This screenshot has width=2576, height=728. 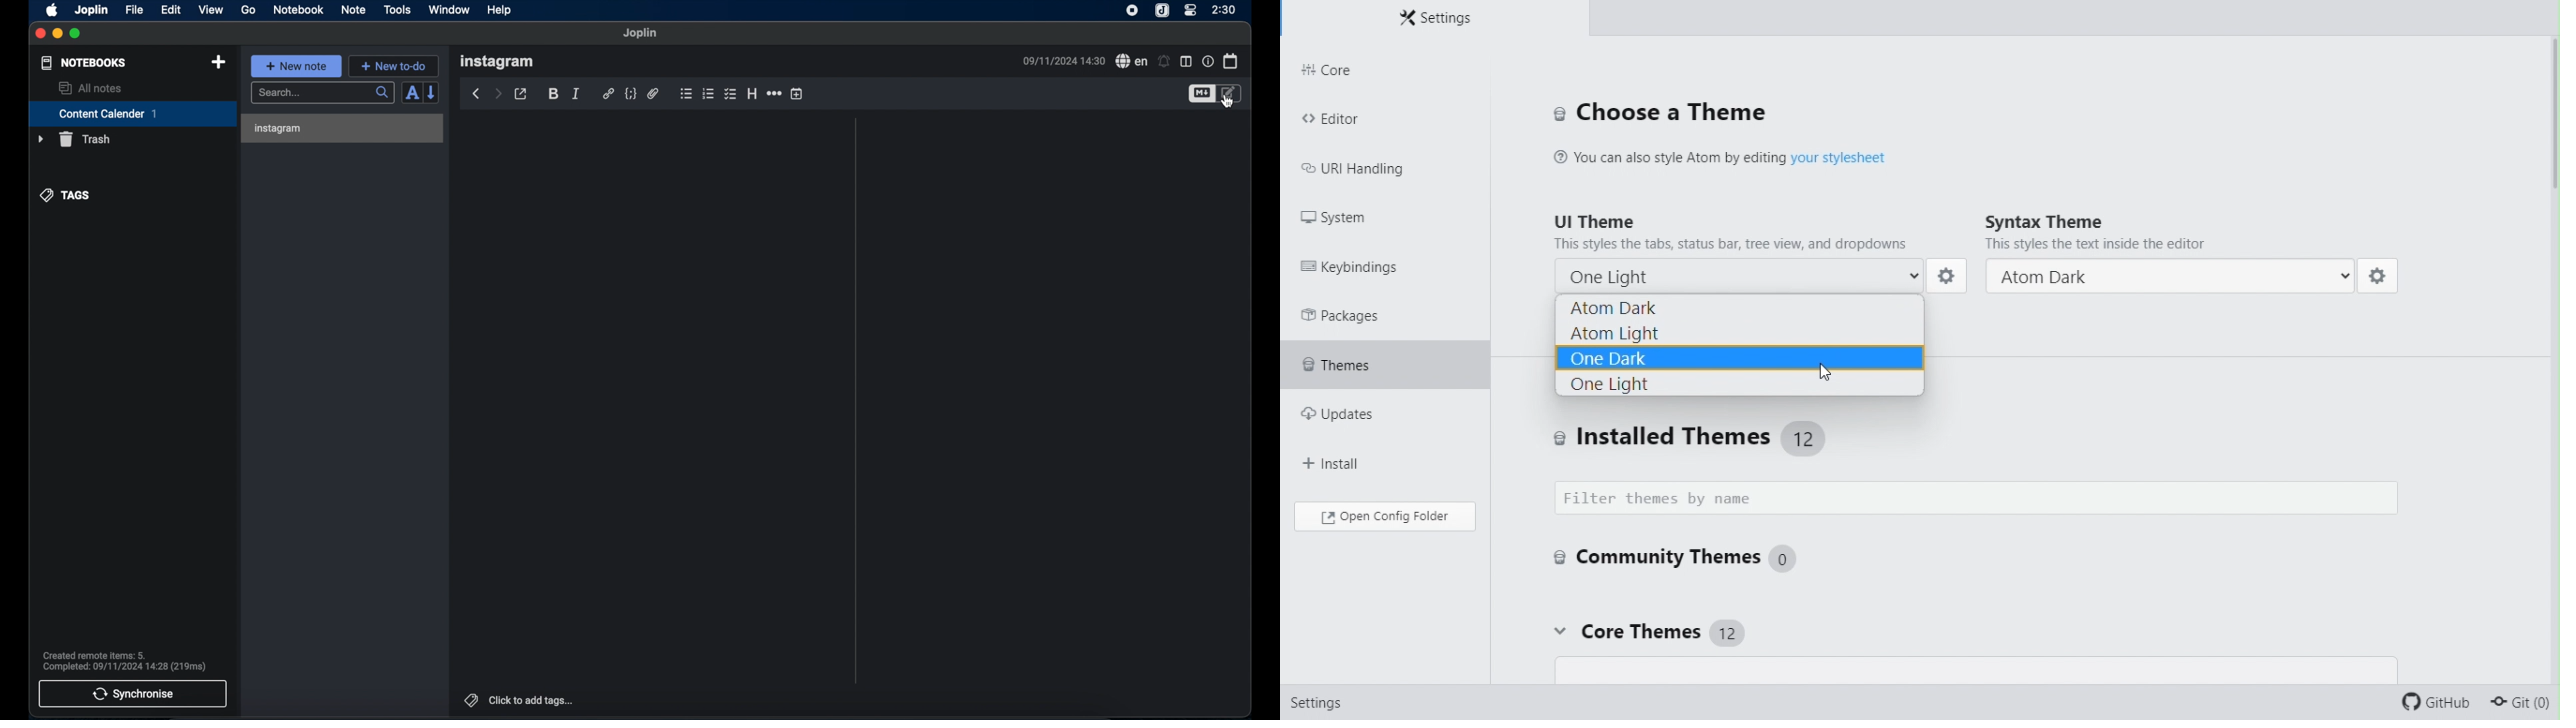 I want to click on close, so click(x=39, y=34).